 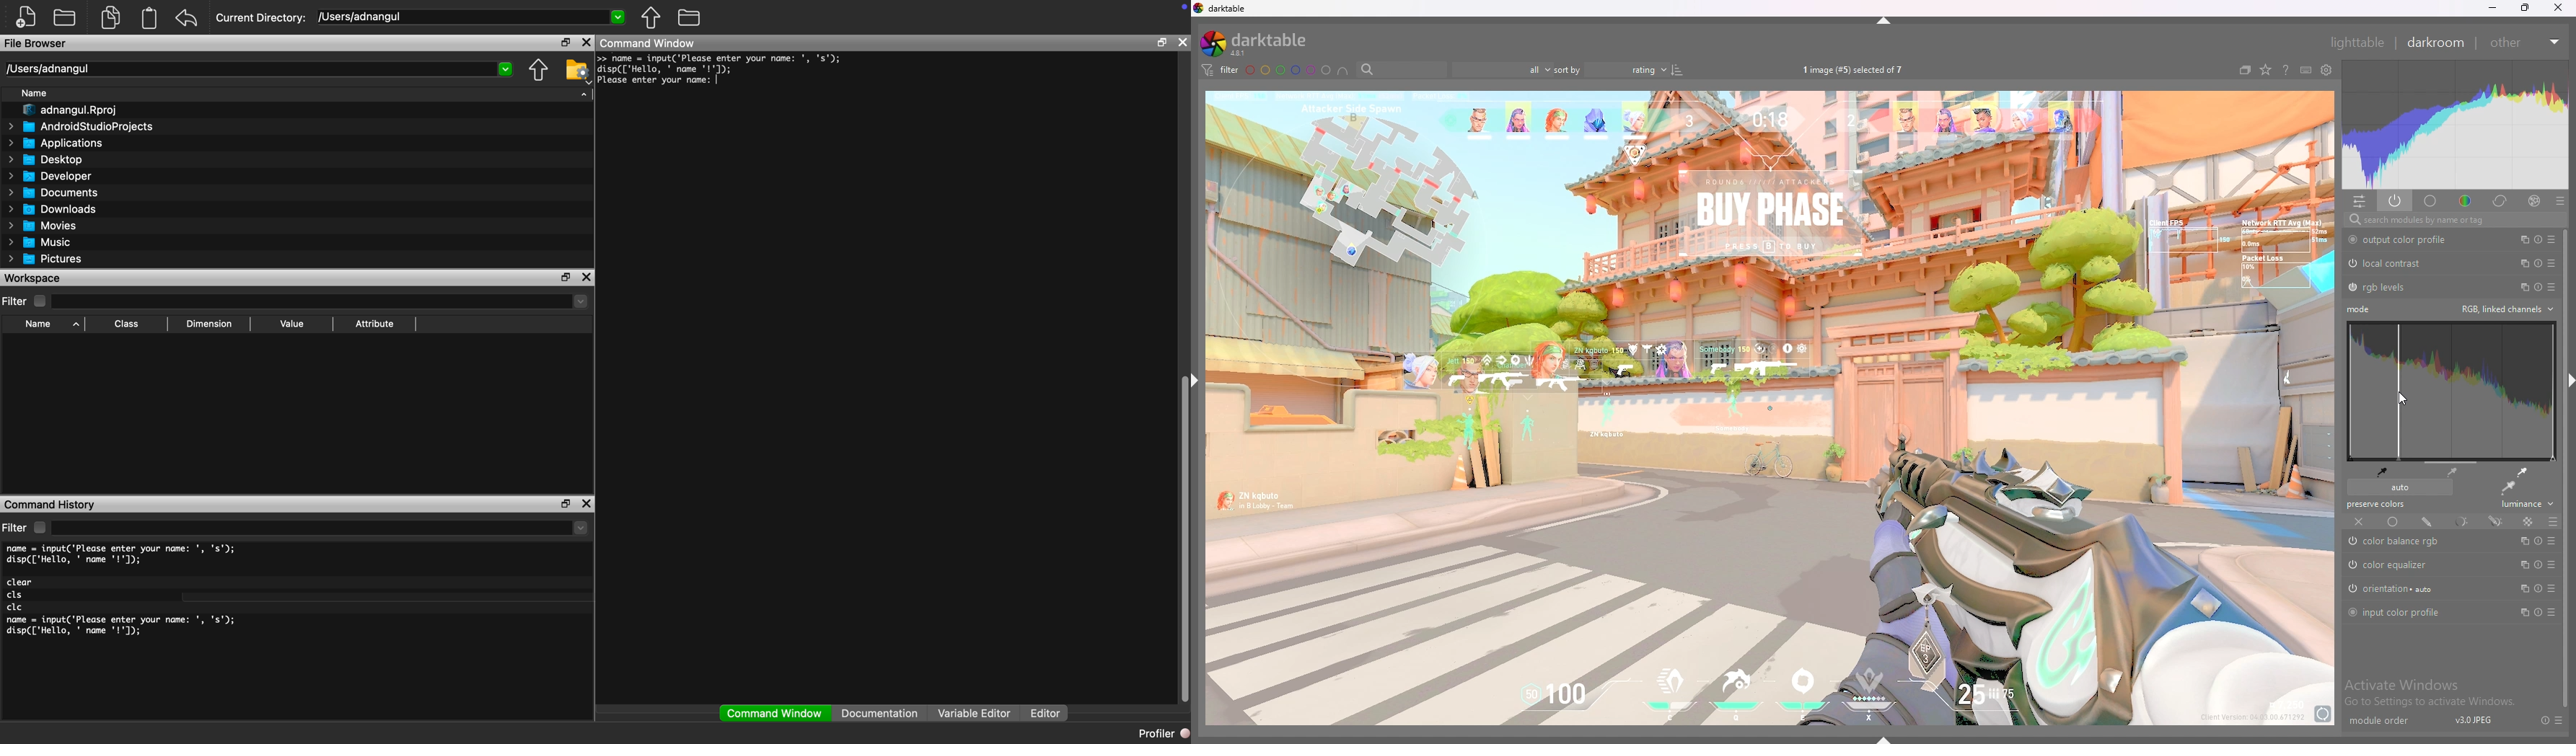 What do you see at coordinates (34, 277) in the screenshot?
I see `Workplace` at bounding box center [34, 277].